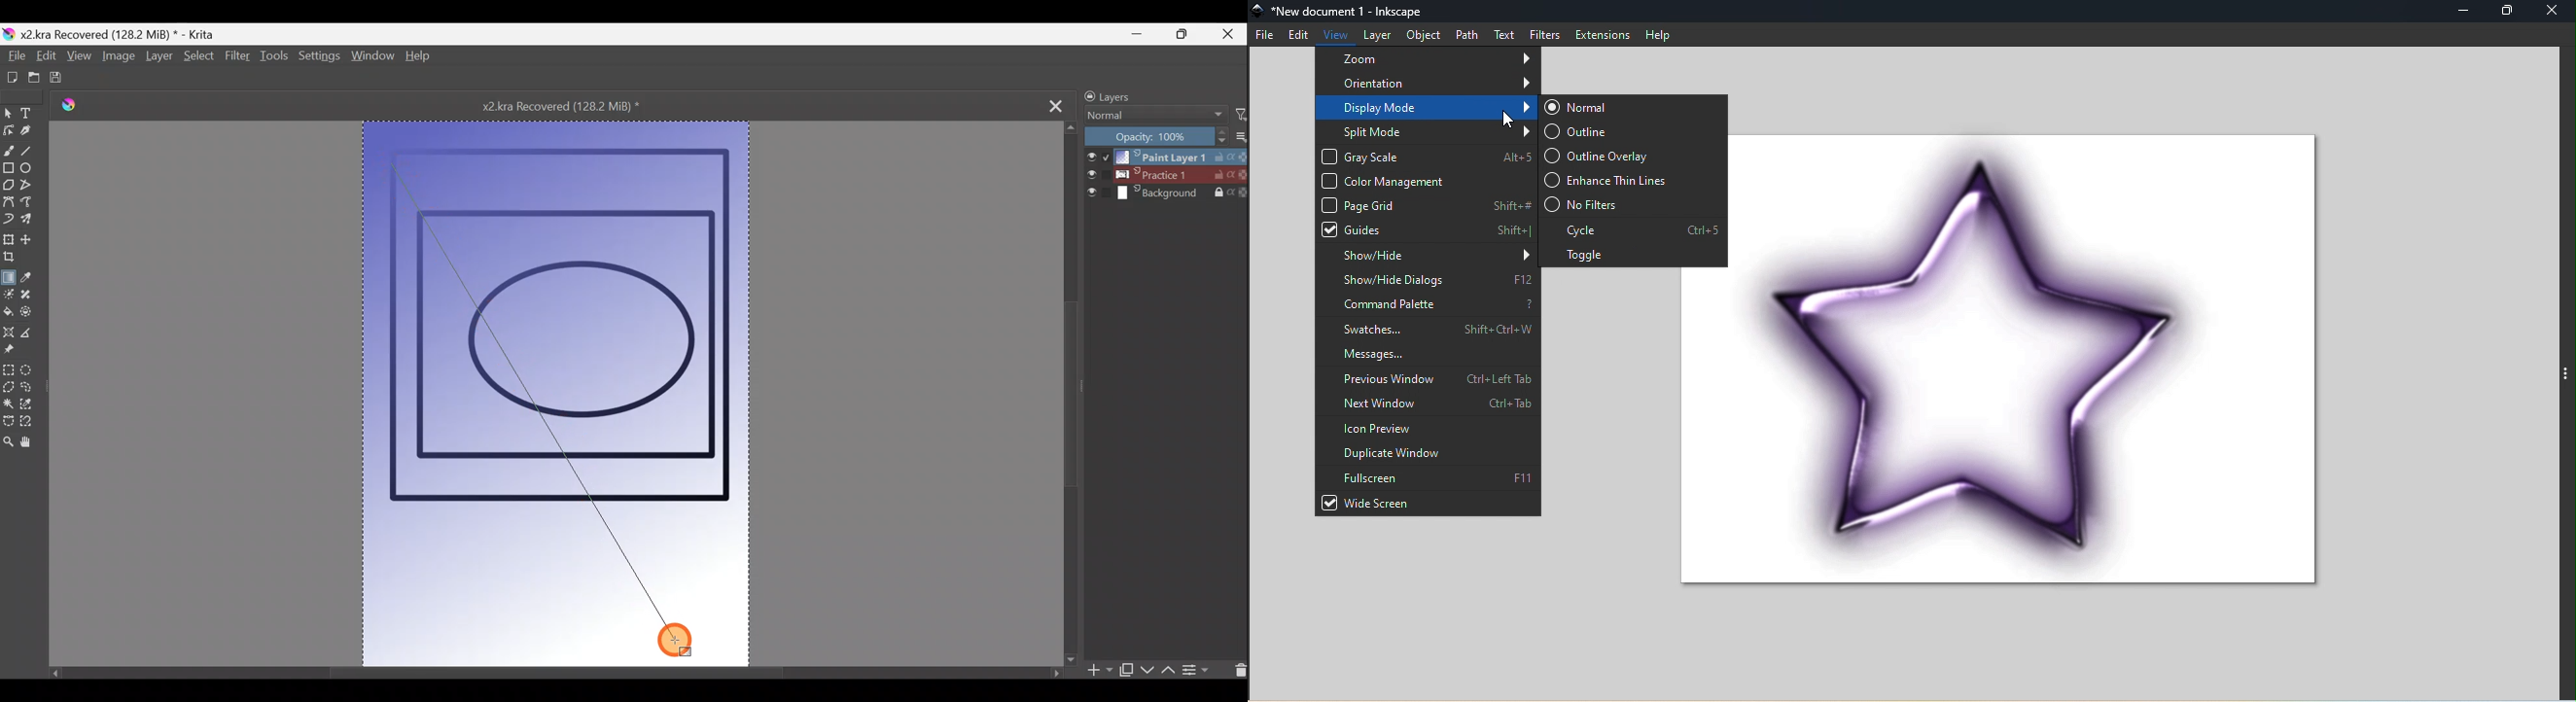  I want to click on Scroll bar, so click(1071, 392).